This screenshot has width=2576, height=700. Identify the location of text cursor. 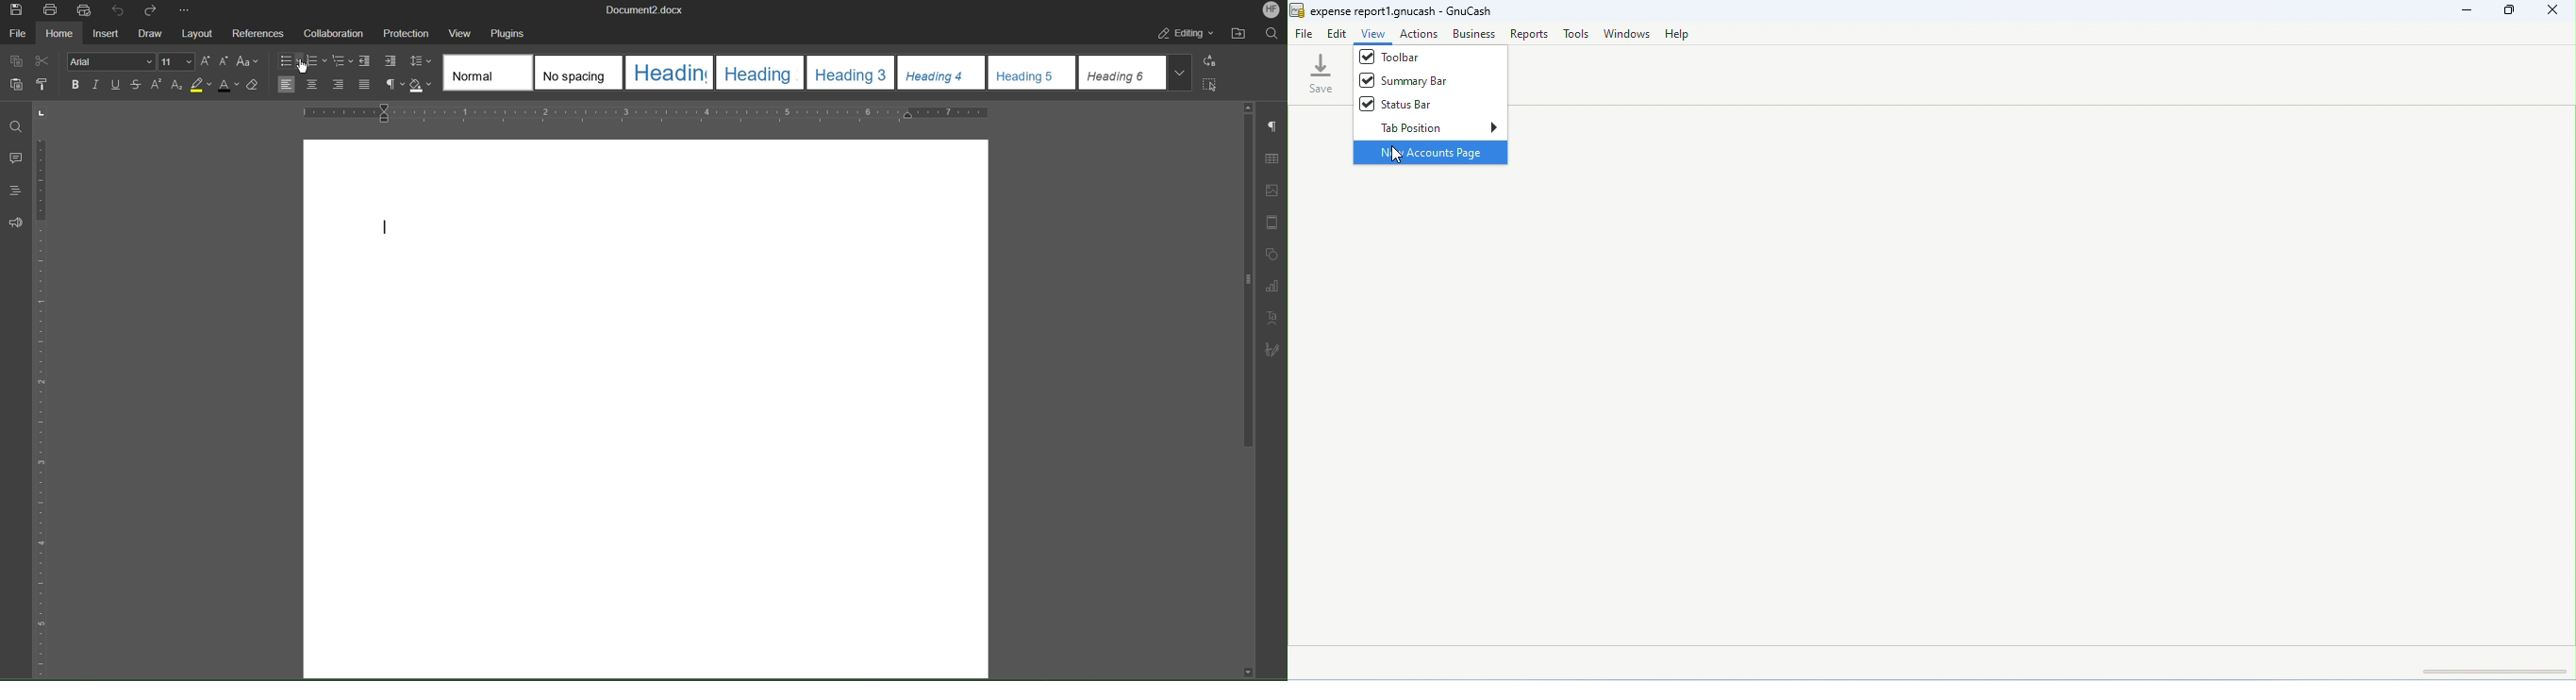
(386, 228).